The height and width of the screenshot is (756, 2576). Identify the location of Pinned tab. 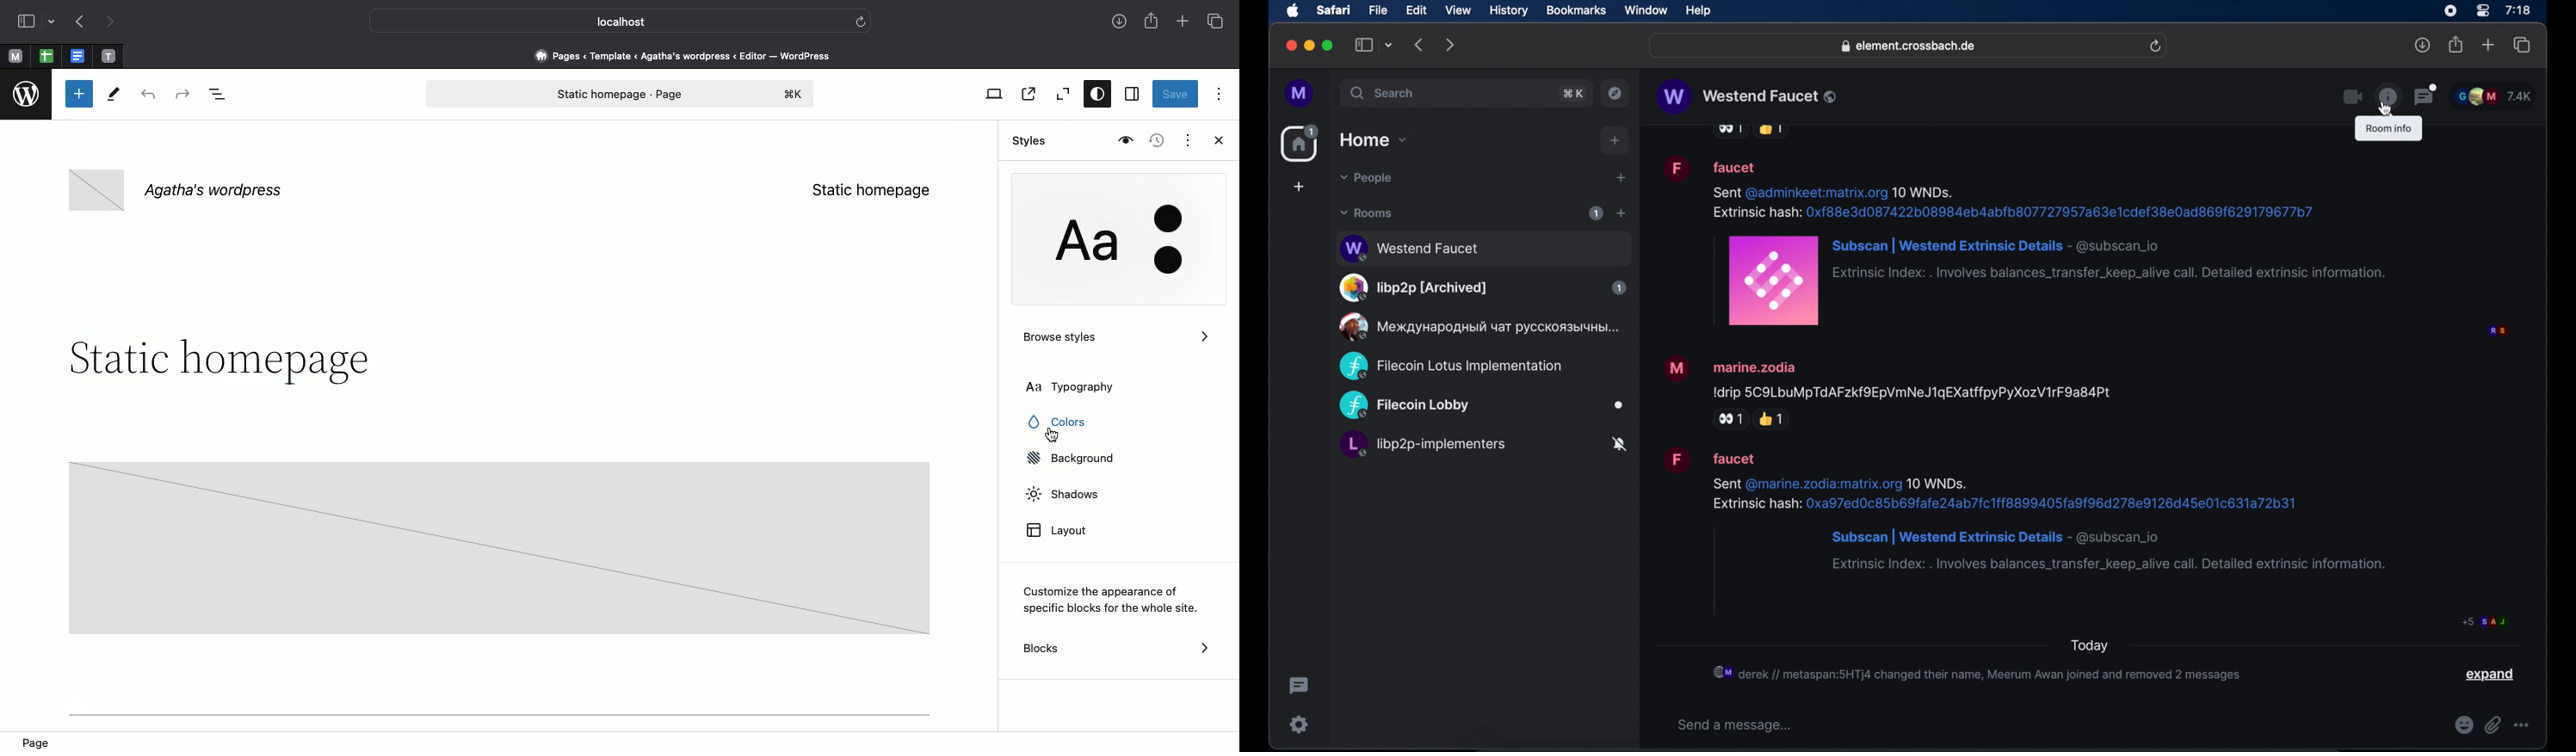
(79, 57).